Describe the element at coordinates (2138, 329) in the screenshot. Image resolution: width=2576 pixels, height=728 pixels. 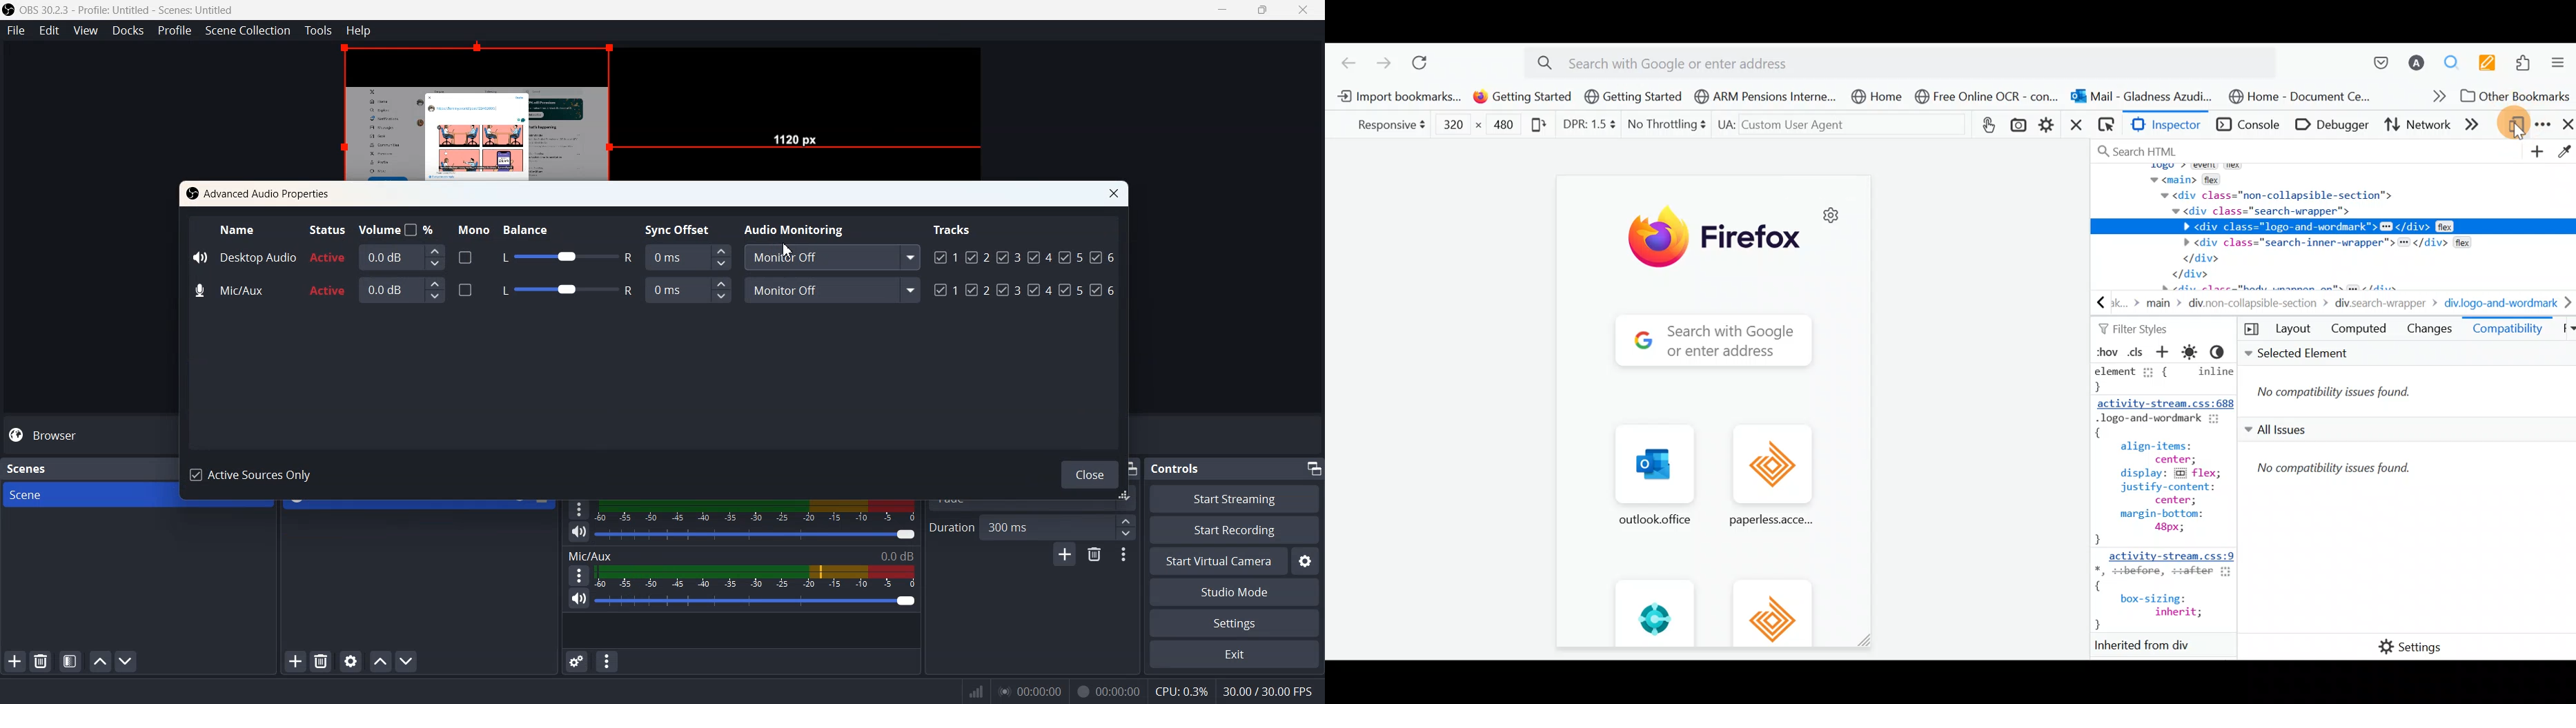
I see `Filter styles` at that location.